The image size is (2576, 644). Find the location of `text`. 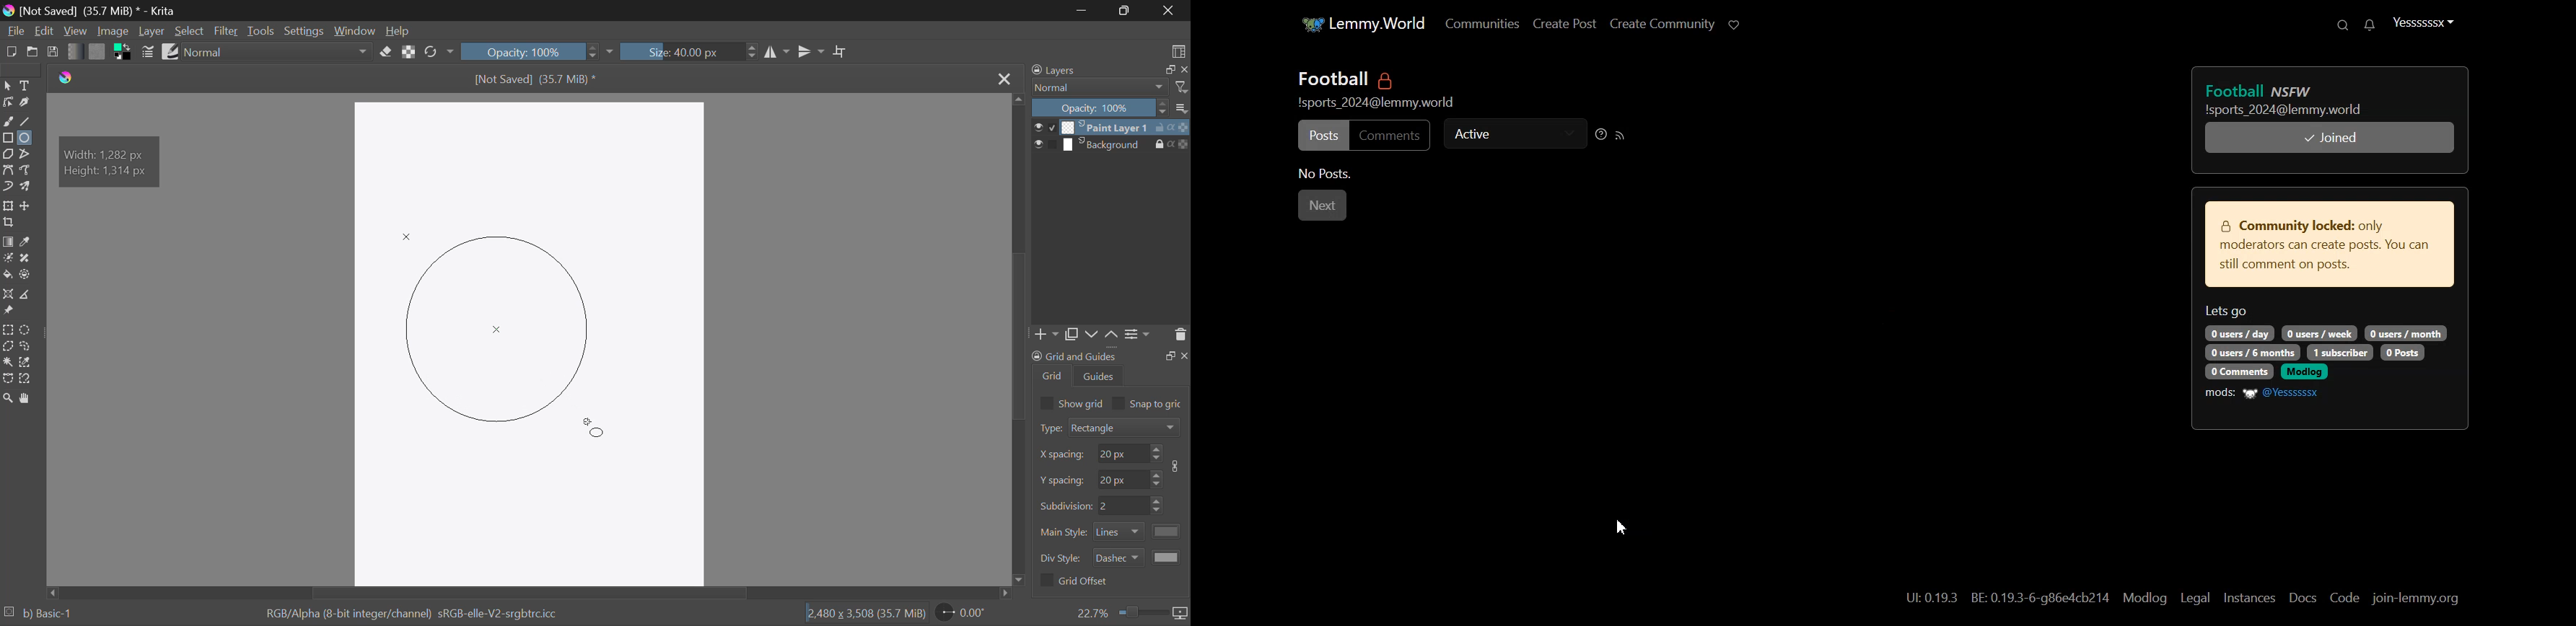

text is located at coordinates (2240, 332).